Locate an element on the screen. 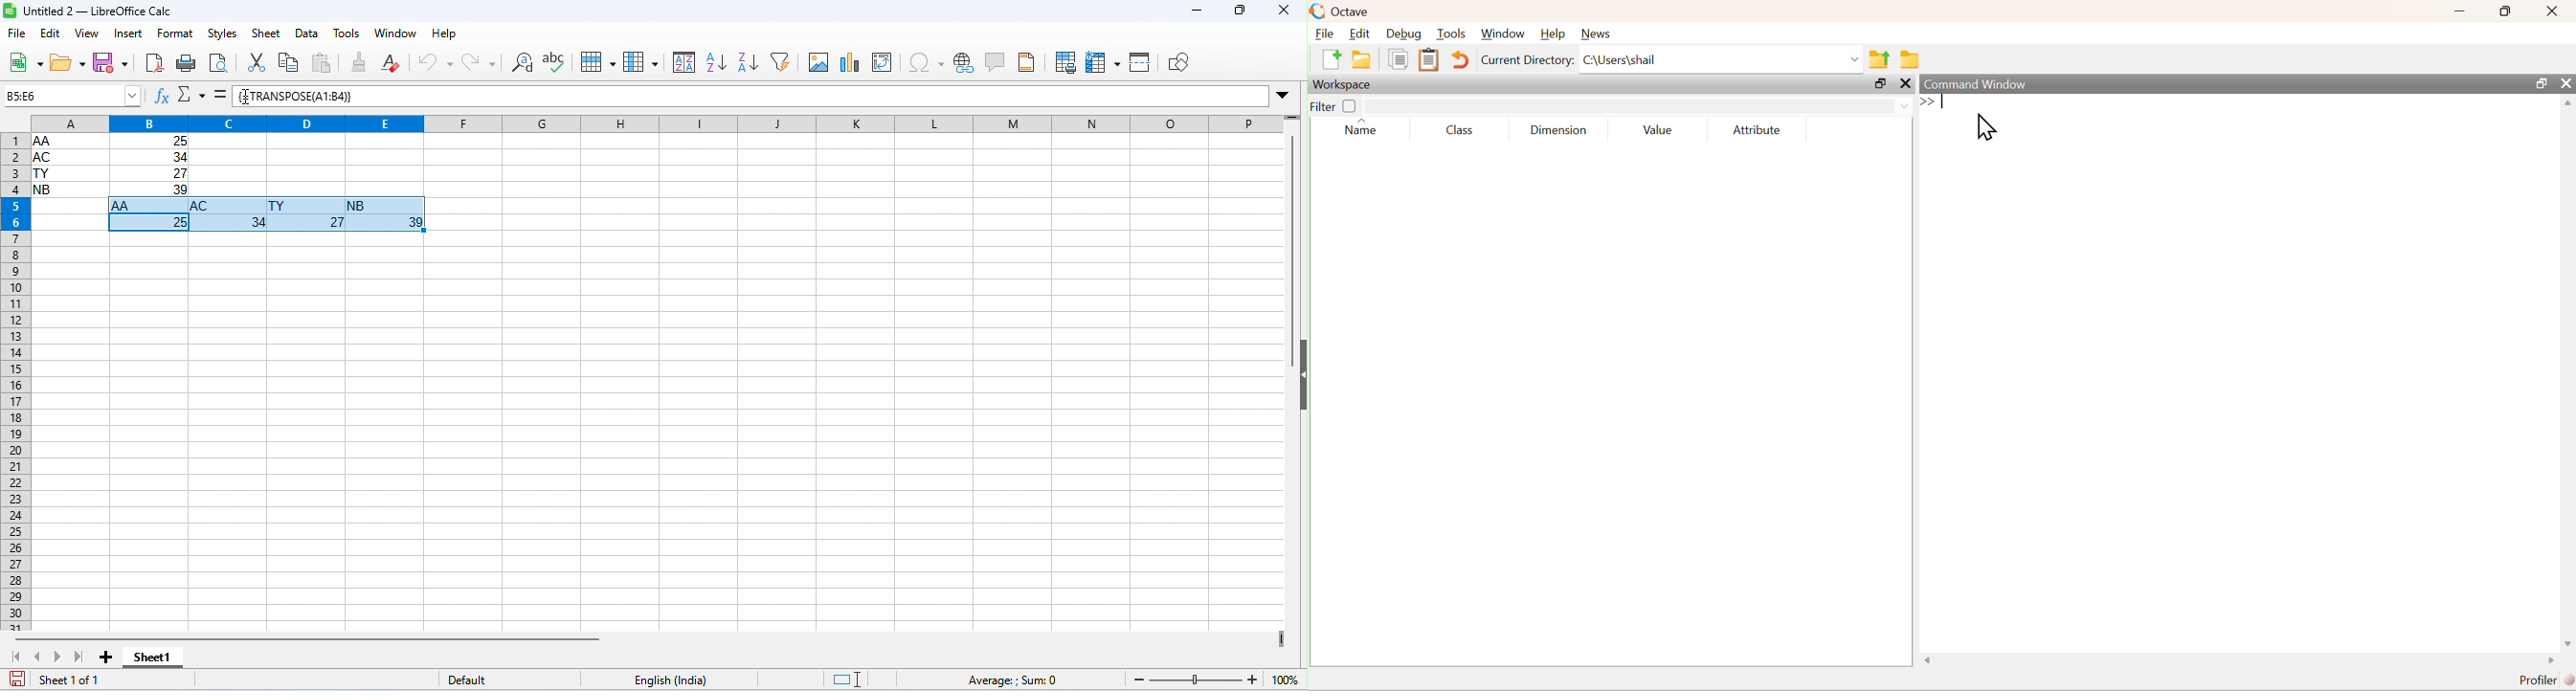 Image resolution: width=2576 pixels, height=700 pixels. reject is located at coordinates (191, 96).